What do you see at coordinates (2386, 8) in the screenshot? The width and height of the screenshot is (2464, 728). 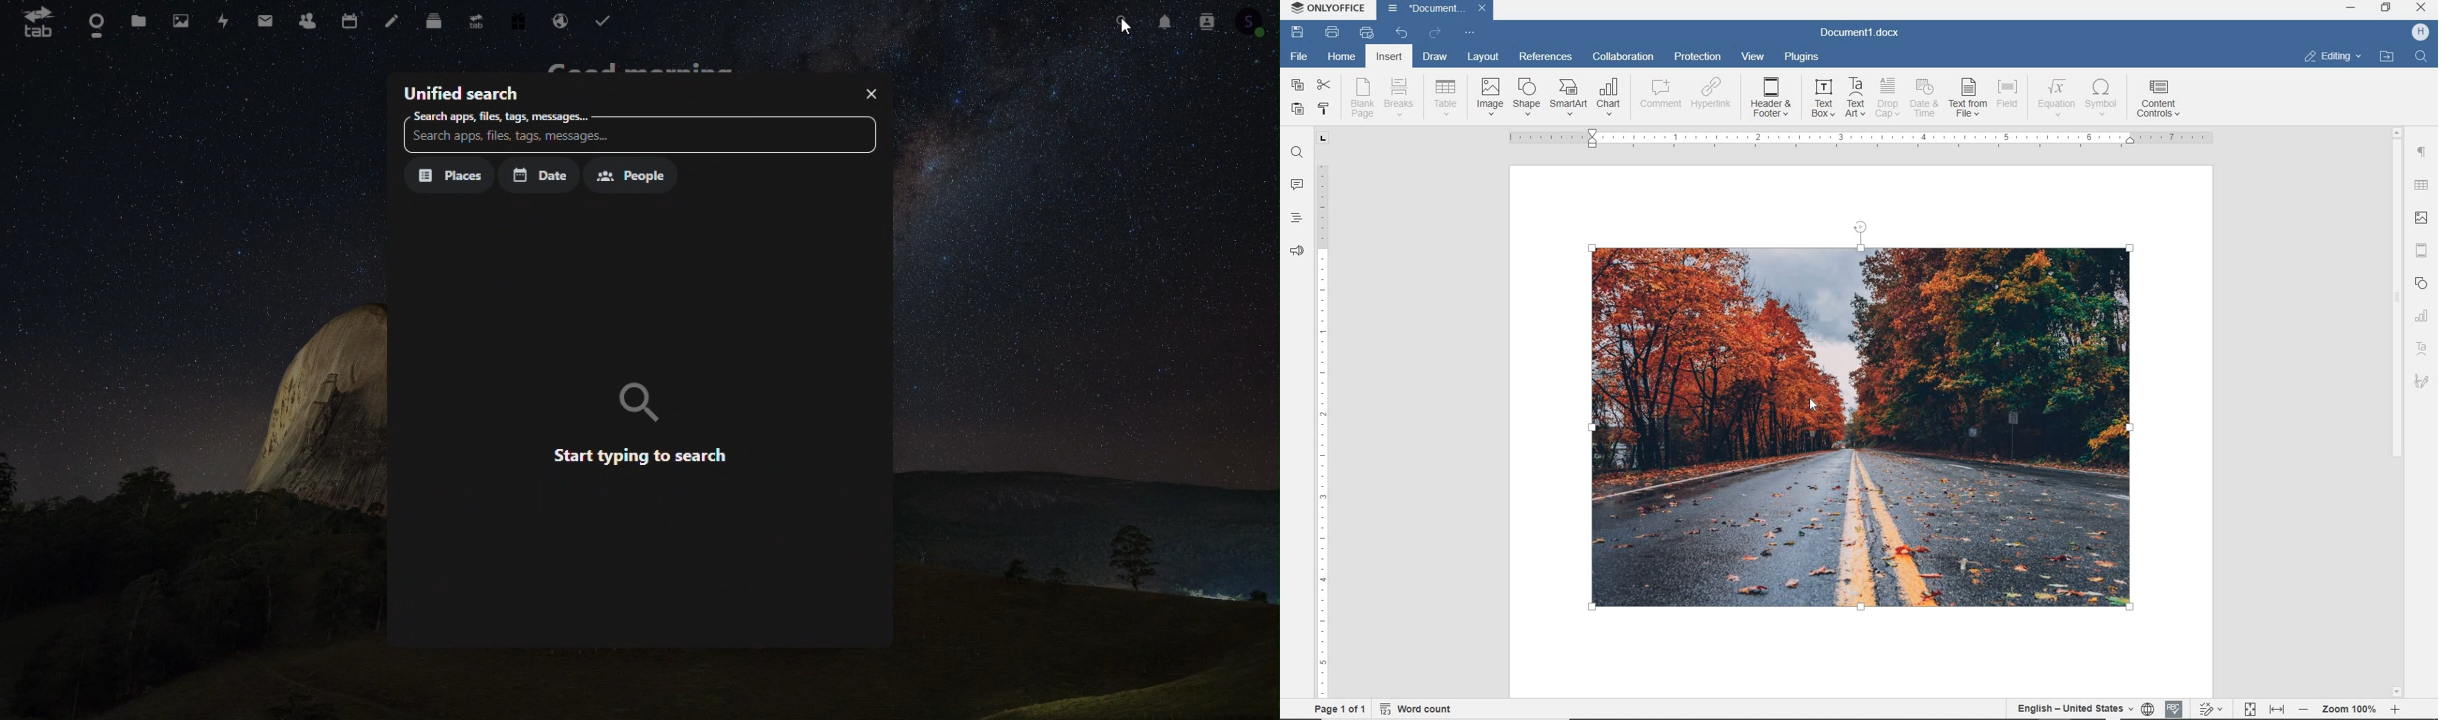 I see `restore ` at bounding box center [2386, 8].